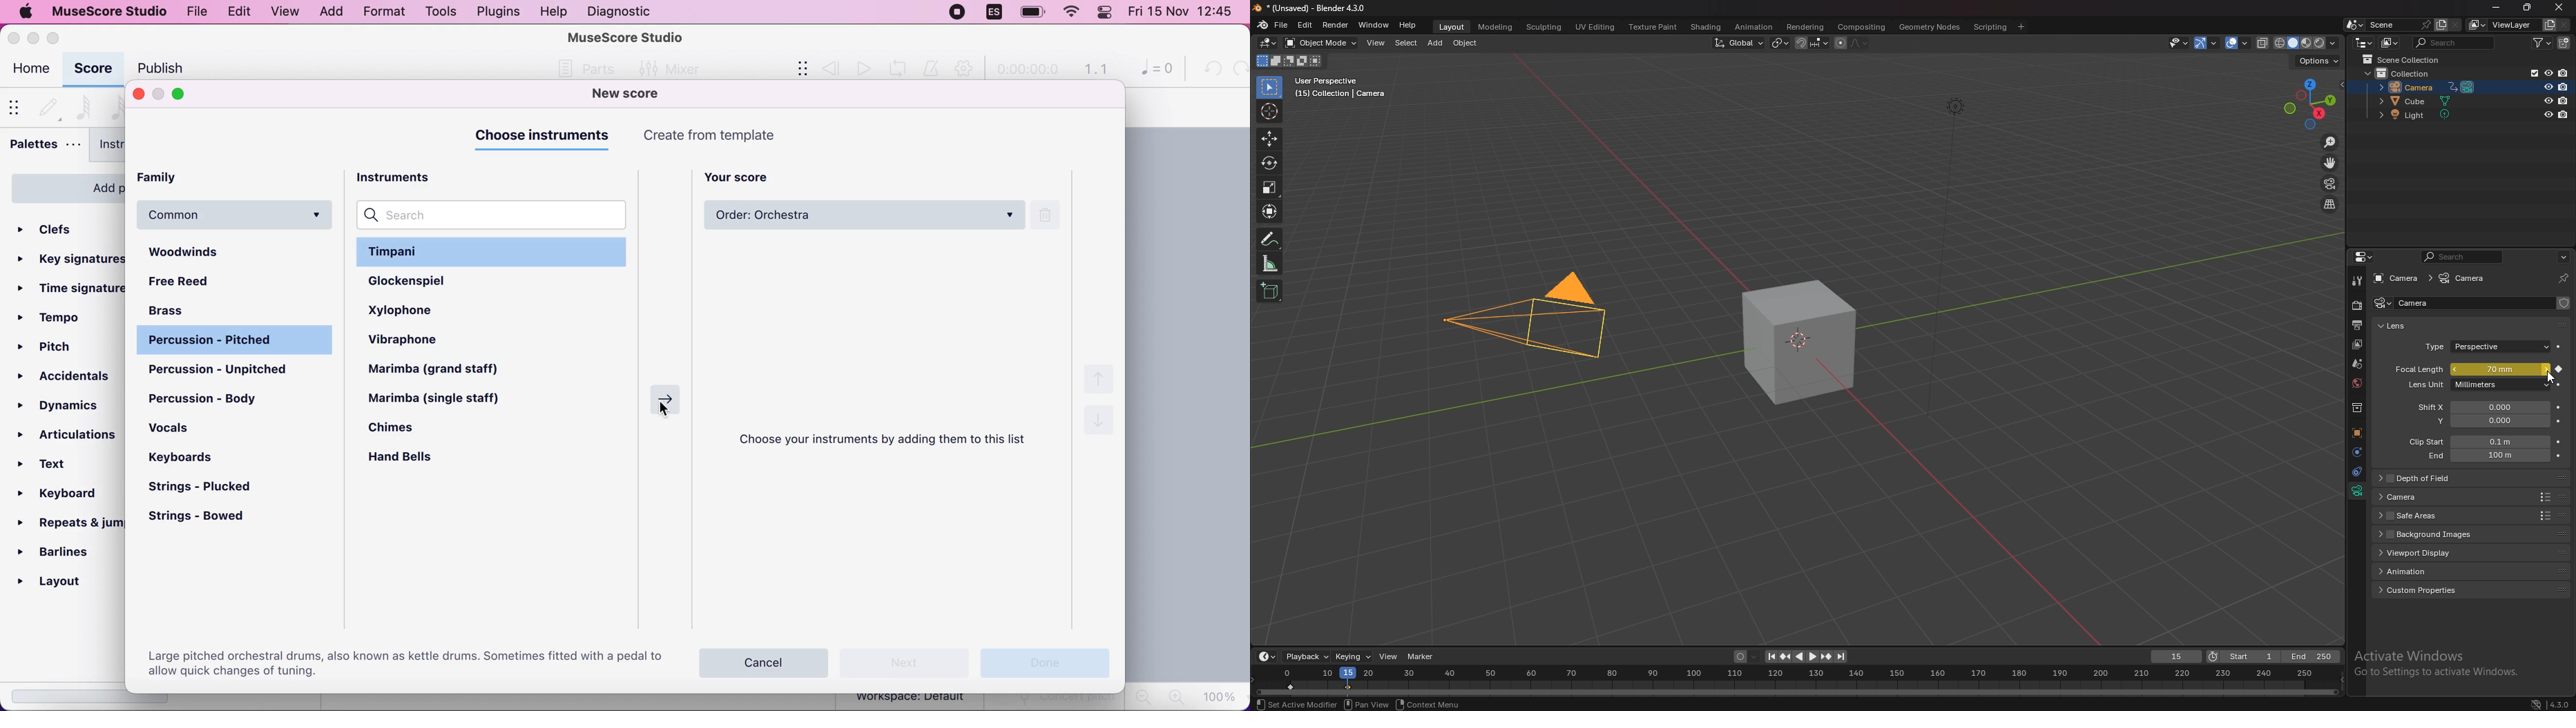  What do you see at coordinates (72, 257) in the screenshot?
I see `key signatures` at bounding box center [72, 257].